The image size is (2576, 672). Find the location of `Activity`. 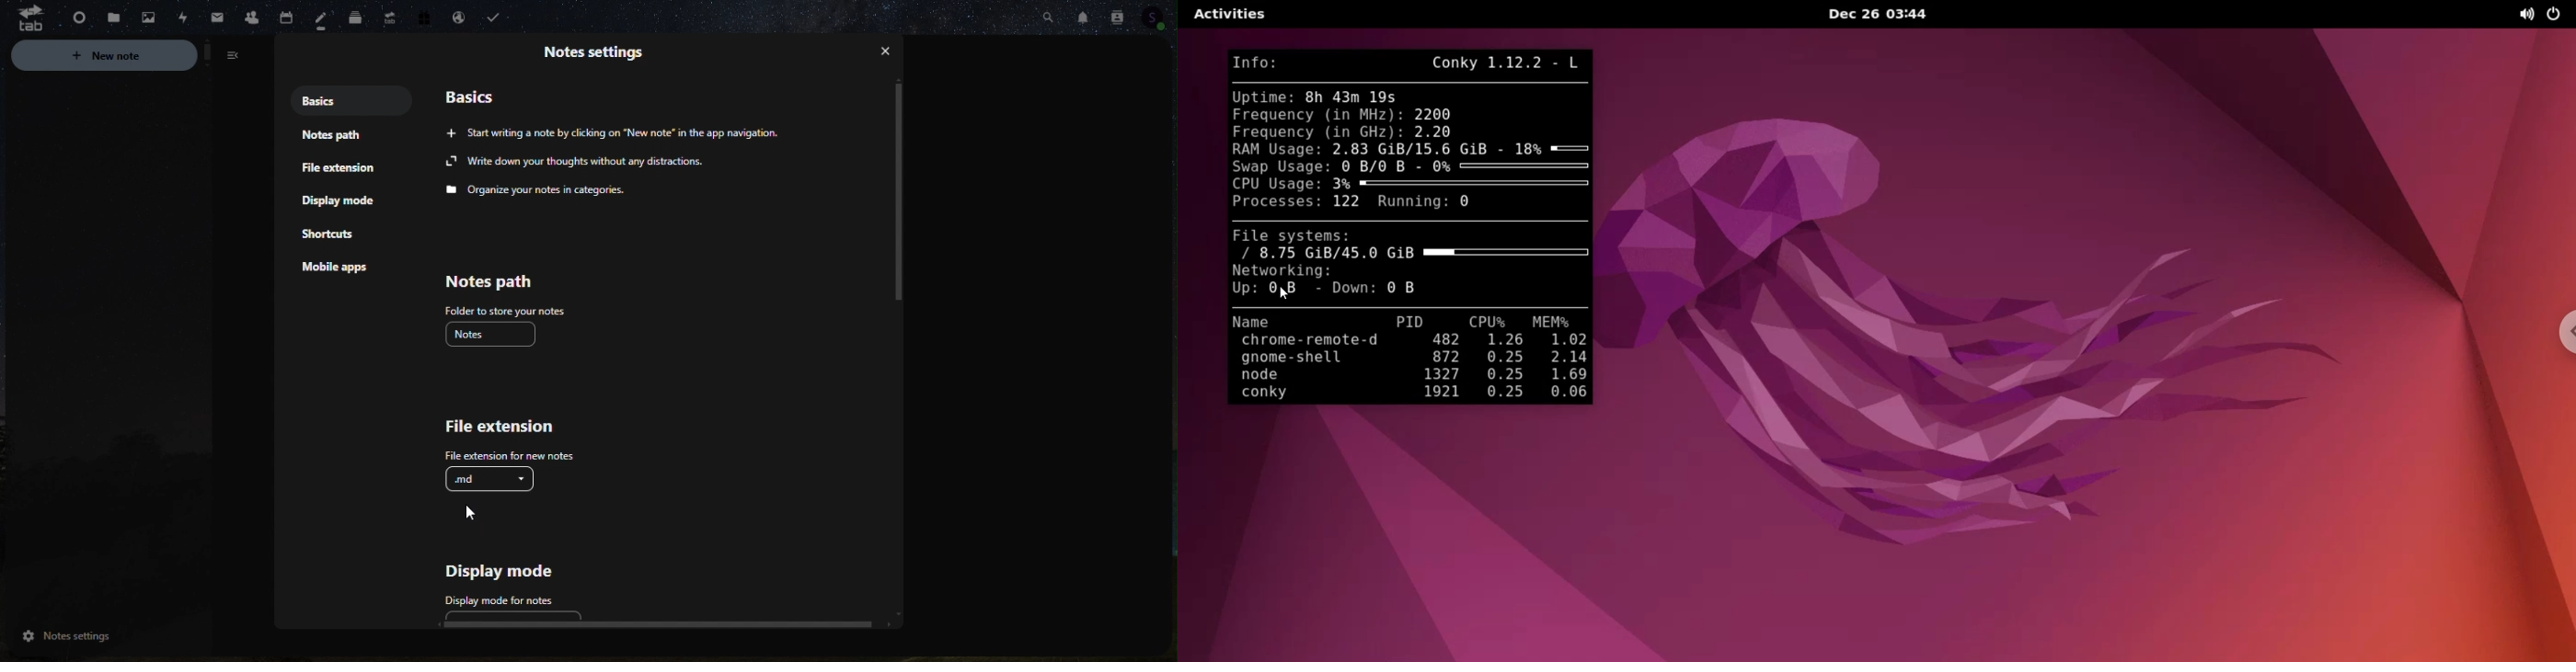

Activity is located at coordinates (177, 17).